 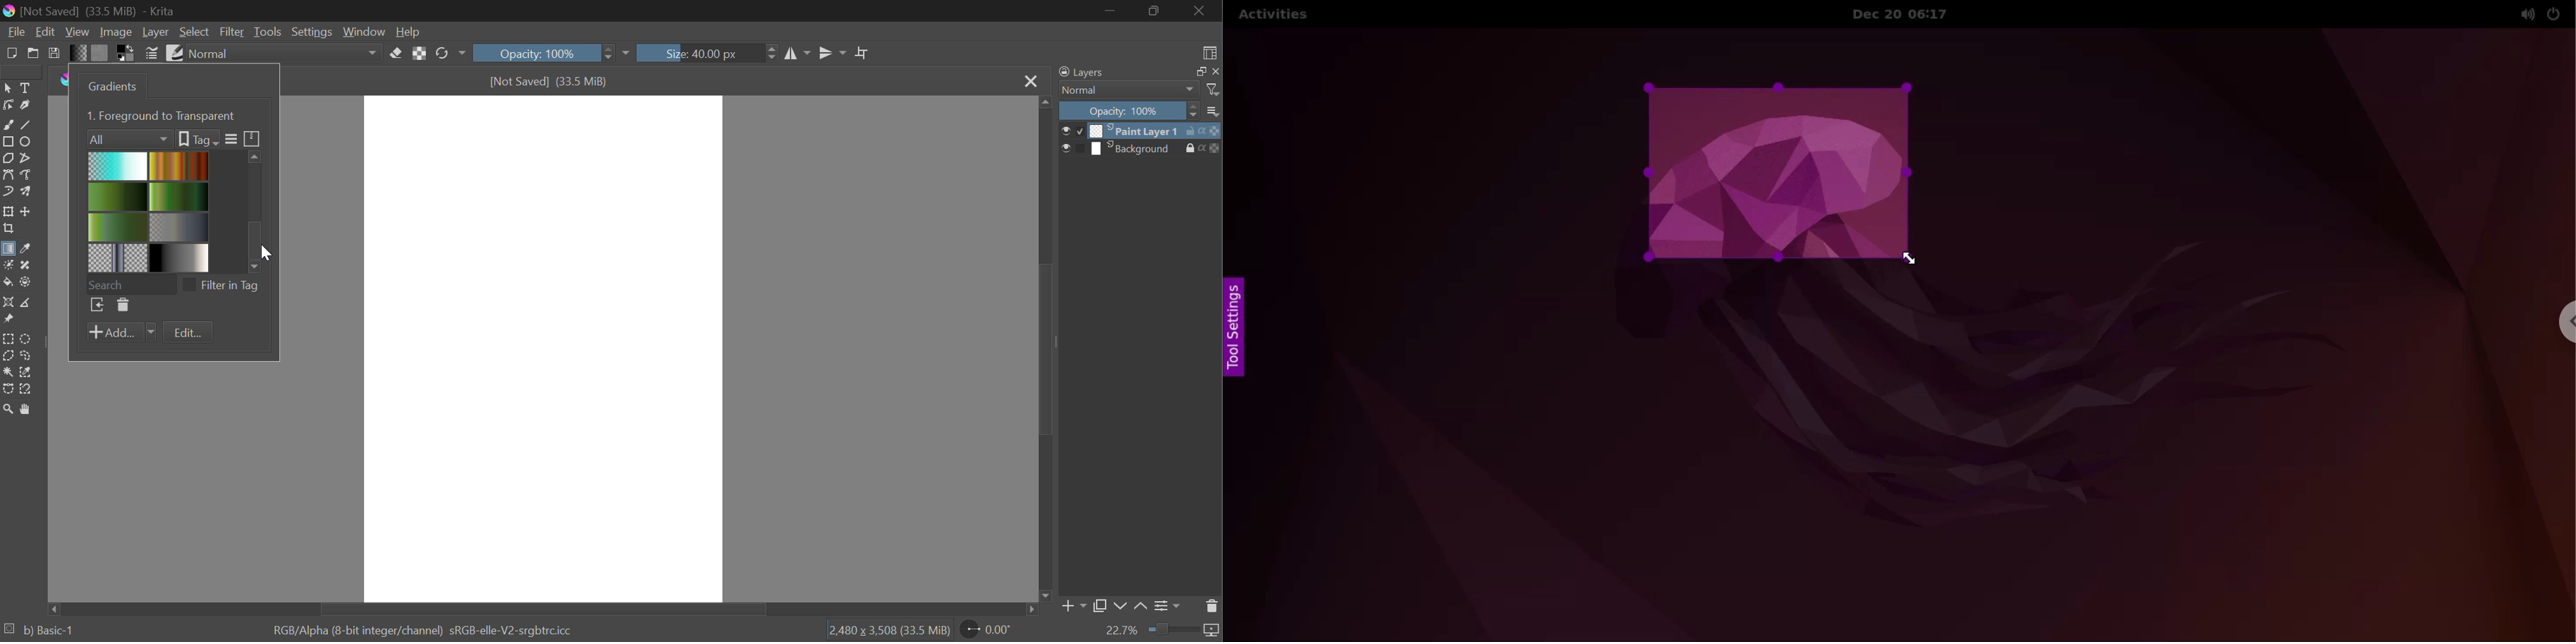 What do you see at coordinates (46, 32) in the screenshot?
I see `Edit` at bounding box center [46, 32].